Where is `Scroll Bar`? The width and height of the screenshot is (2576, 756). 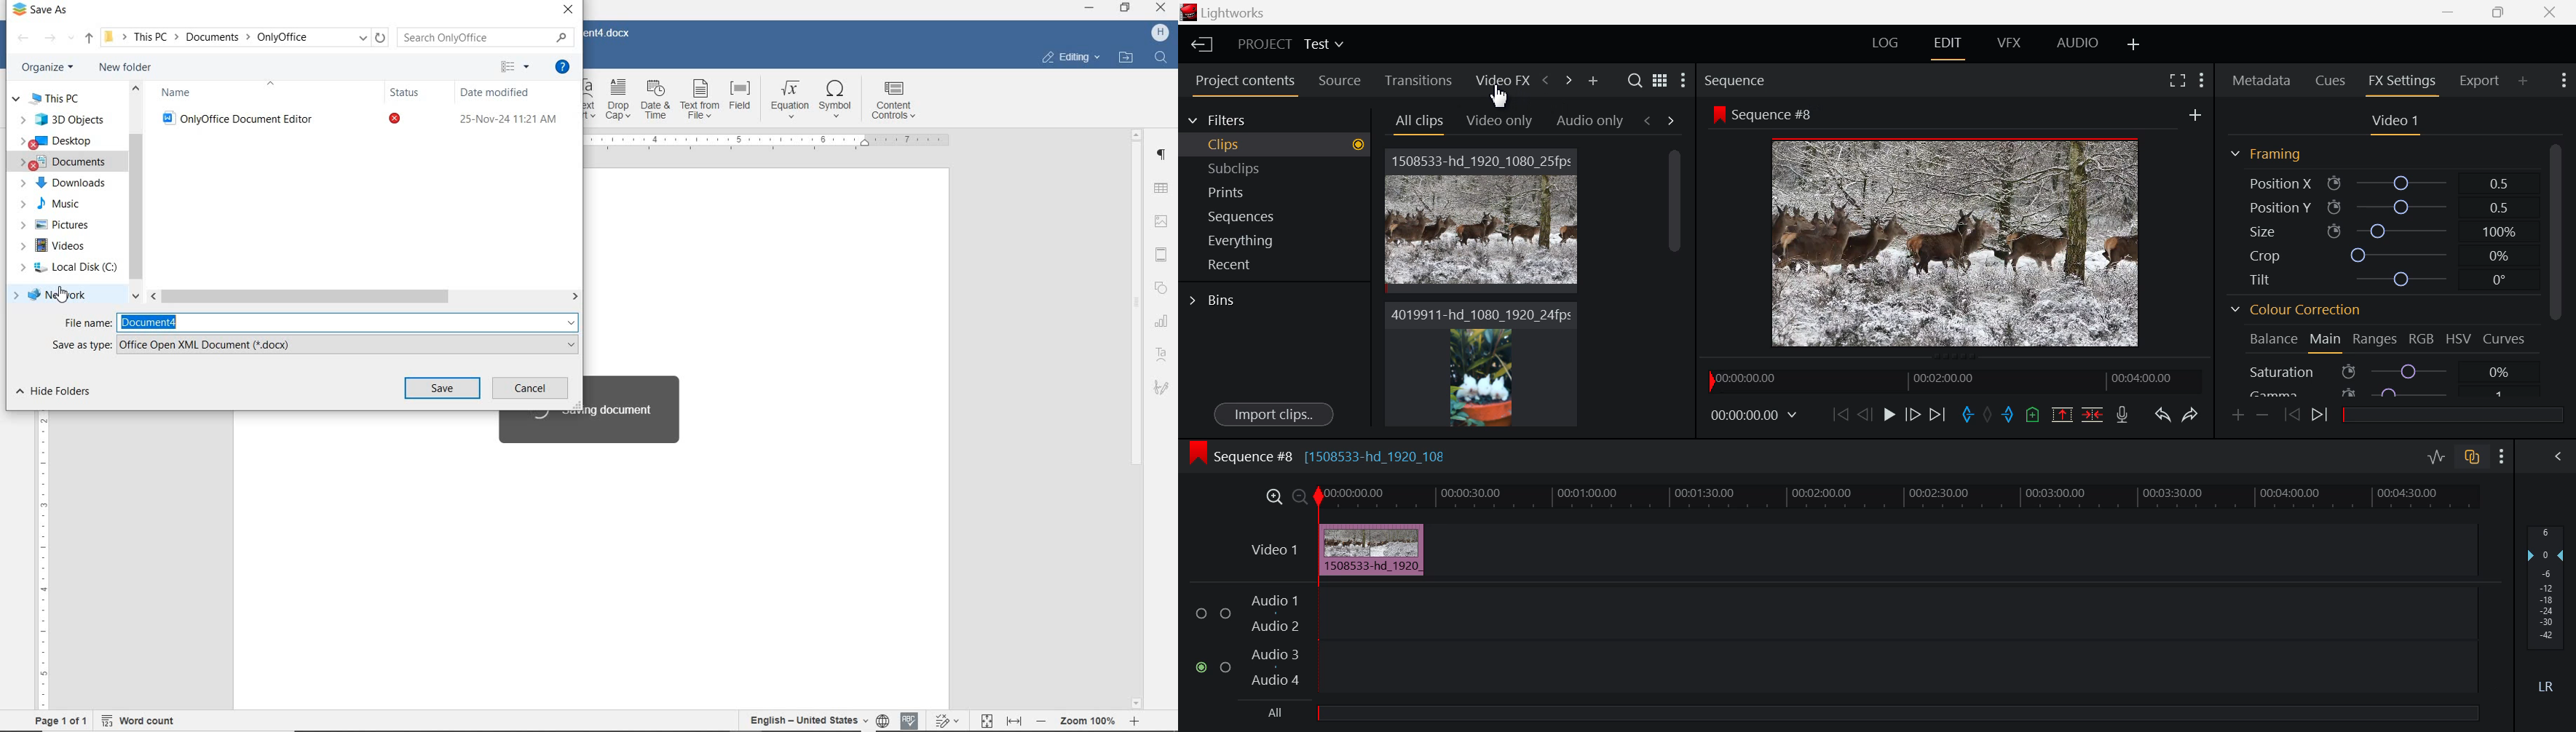 Scroll Bar is located at coordinates (2559, 269).